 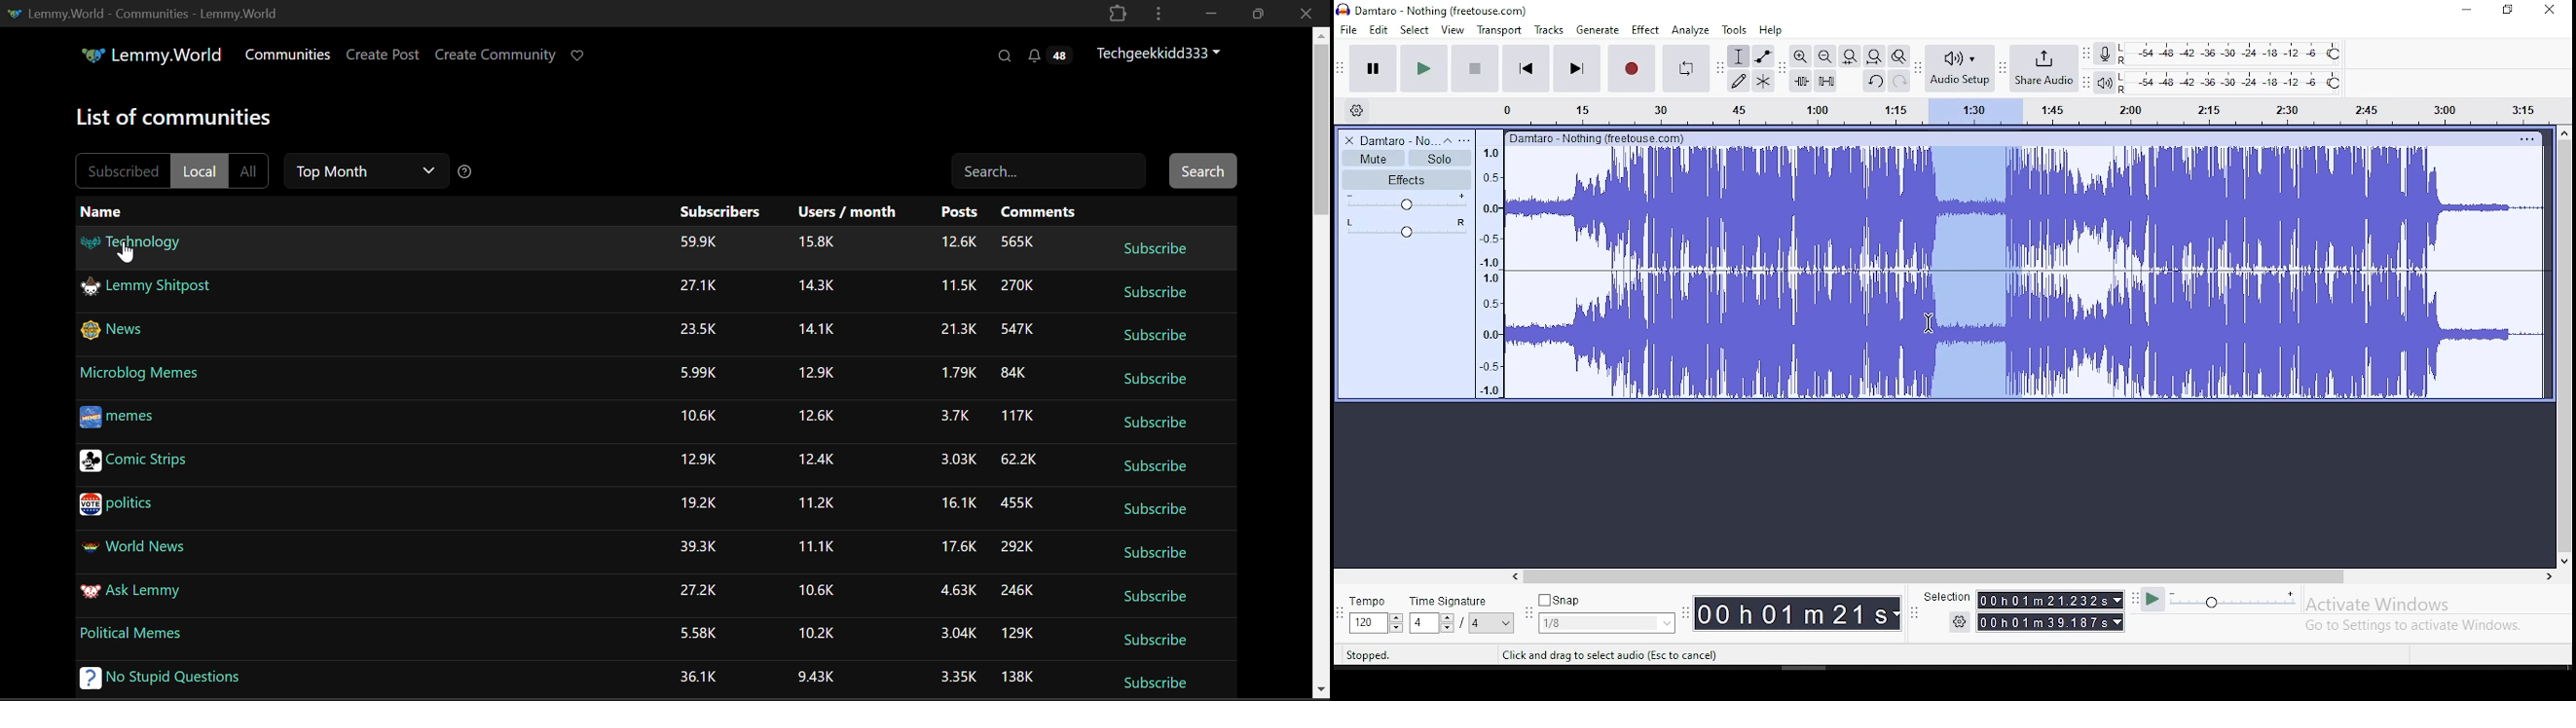 I want to click on Sorting Help, so click(x=466, y=168).